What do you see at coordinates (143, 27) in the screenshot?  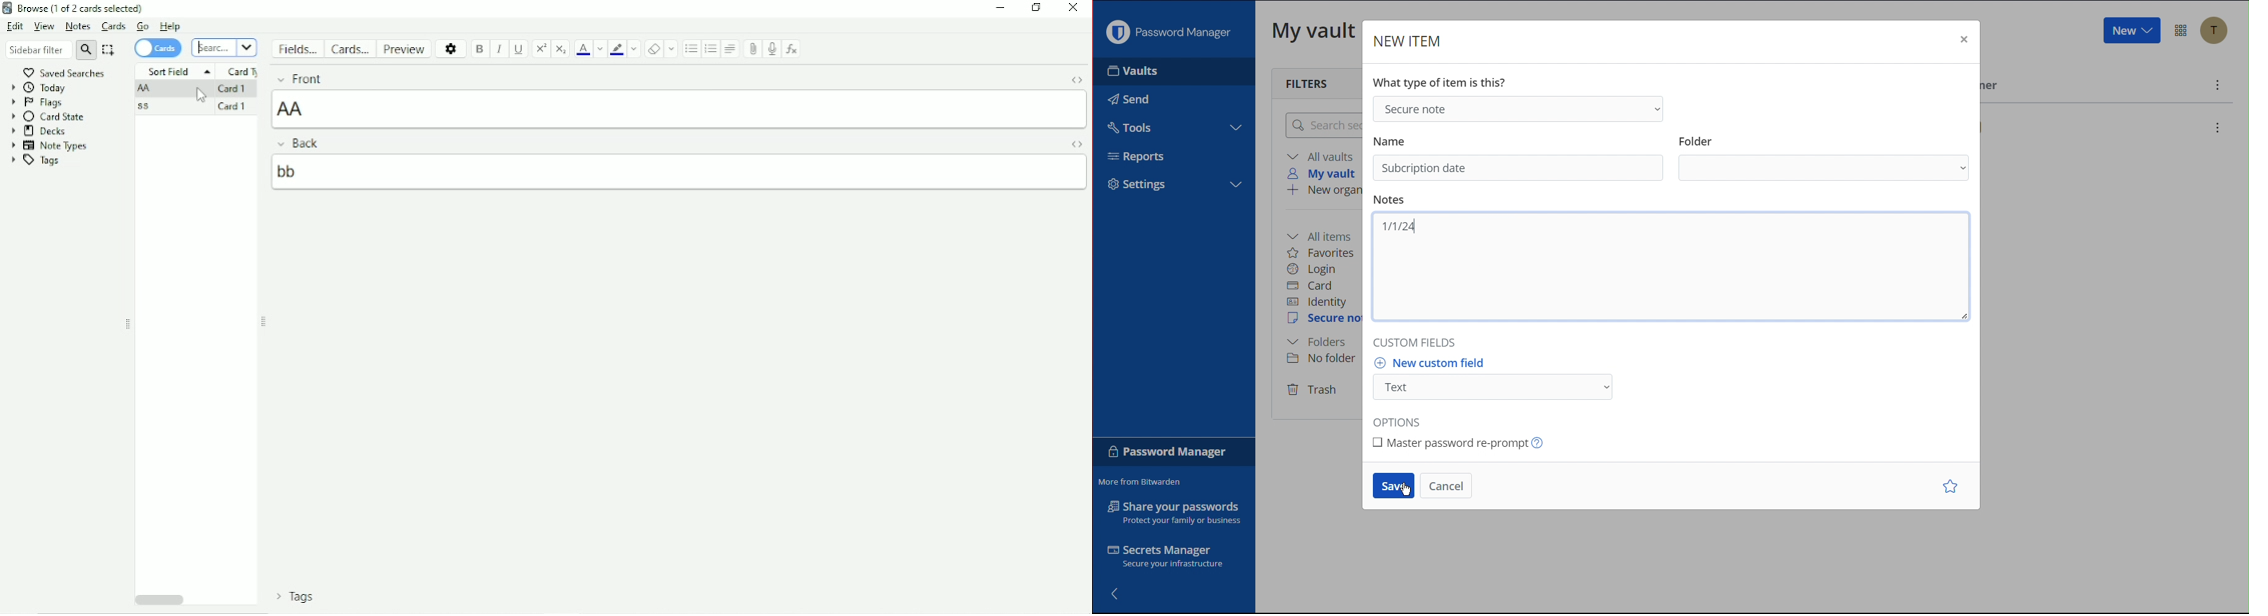 I see `Go` at bounding box center [143, 27].